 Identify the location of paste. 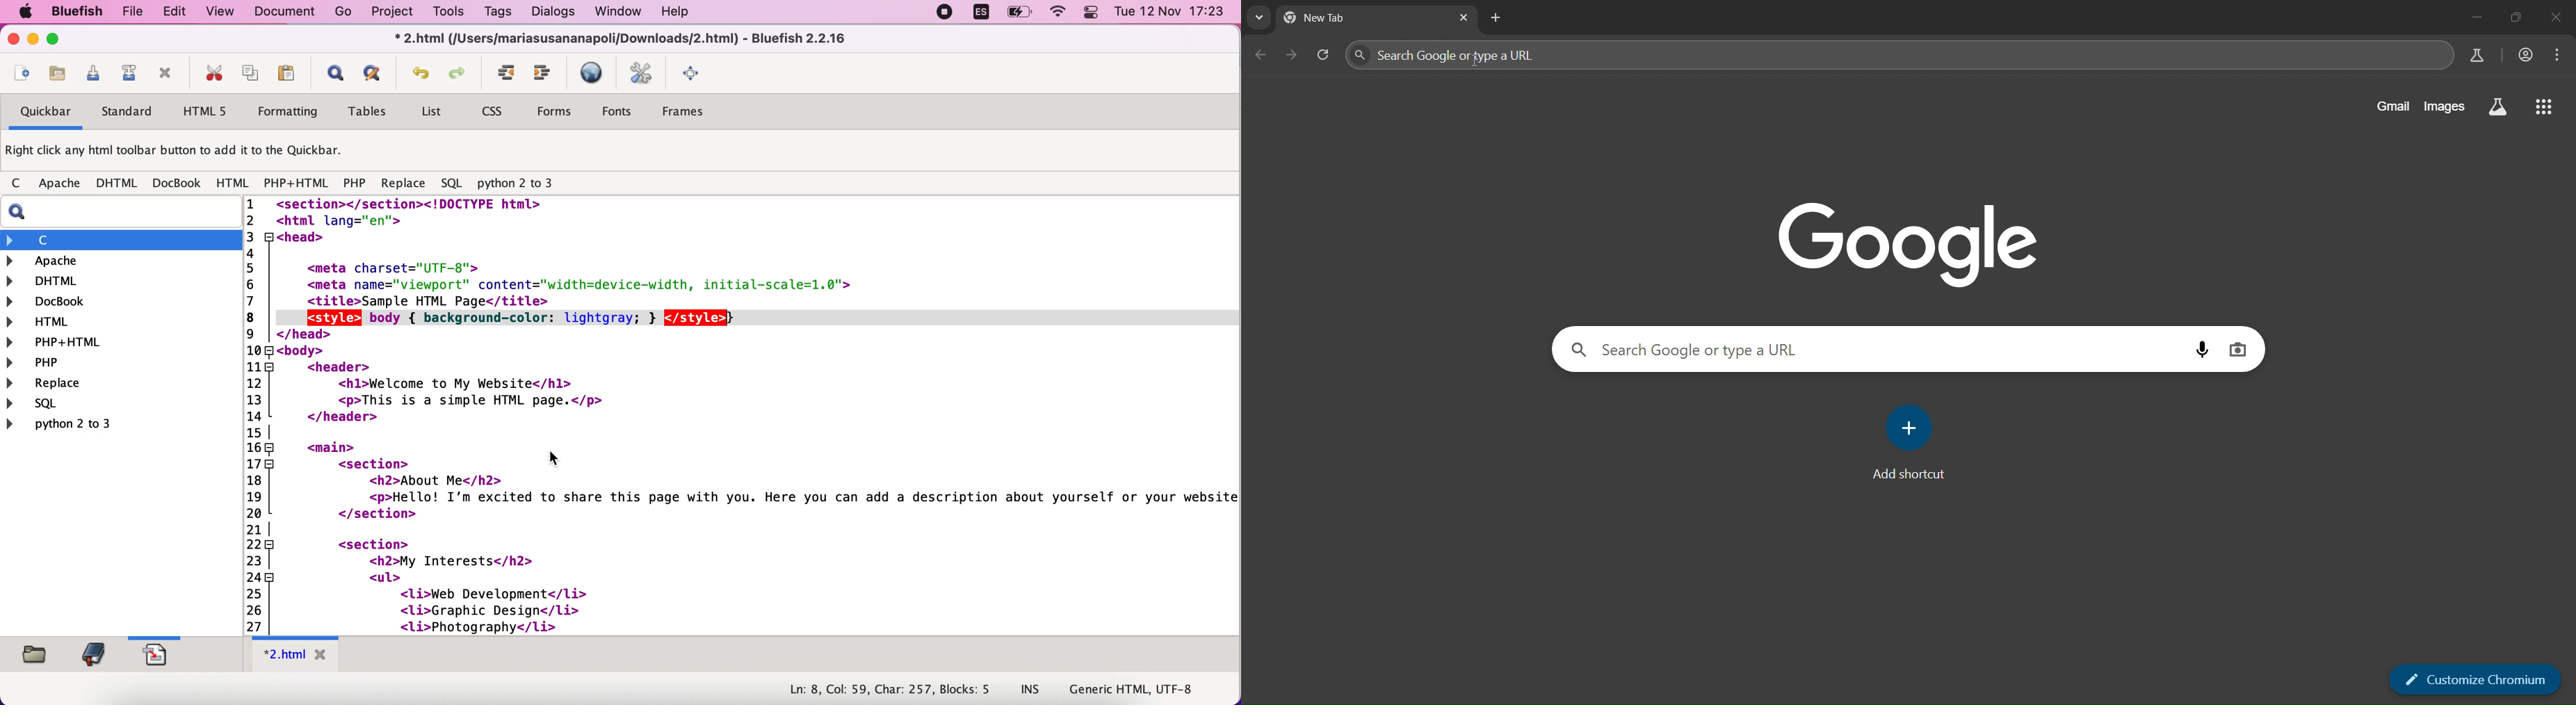
(290, 73).